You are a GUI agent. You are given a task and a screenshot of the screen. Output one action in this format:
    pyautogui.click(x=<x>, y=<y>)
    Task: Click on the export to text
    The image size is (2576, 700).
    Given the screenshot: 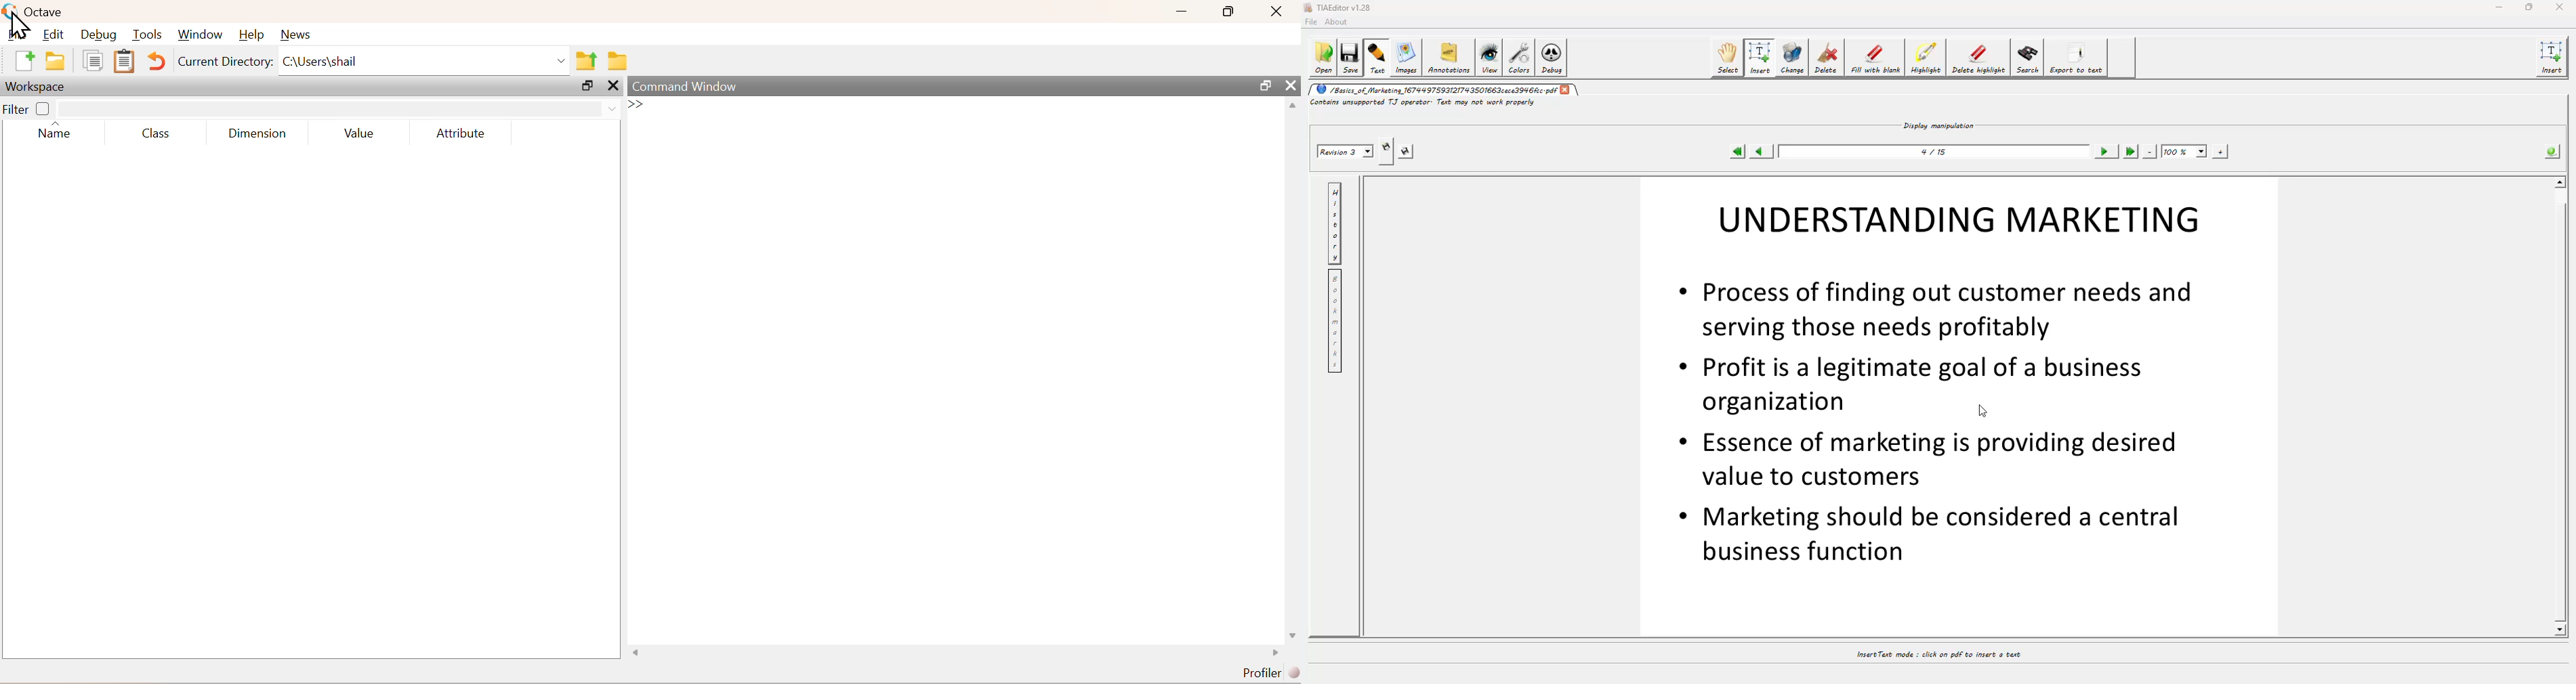 What is the action you would take?
    pyautogui.click(x=2079, y=58)
    